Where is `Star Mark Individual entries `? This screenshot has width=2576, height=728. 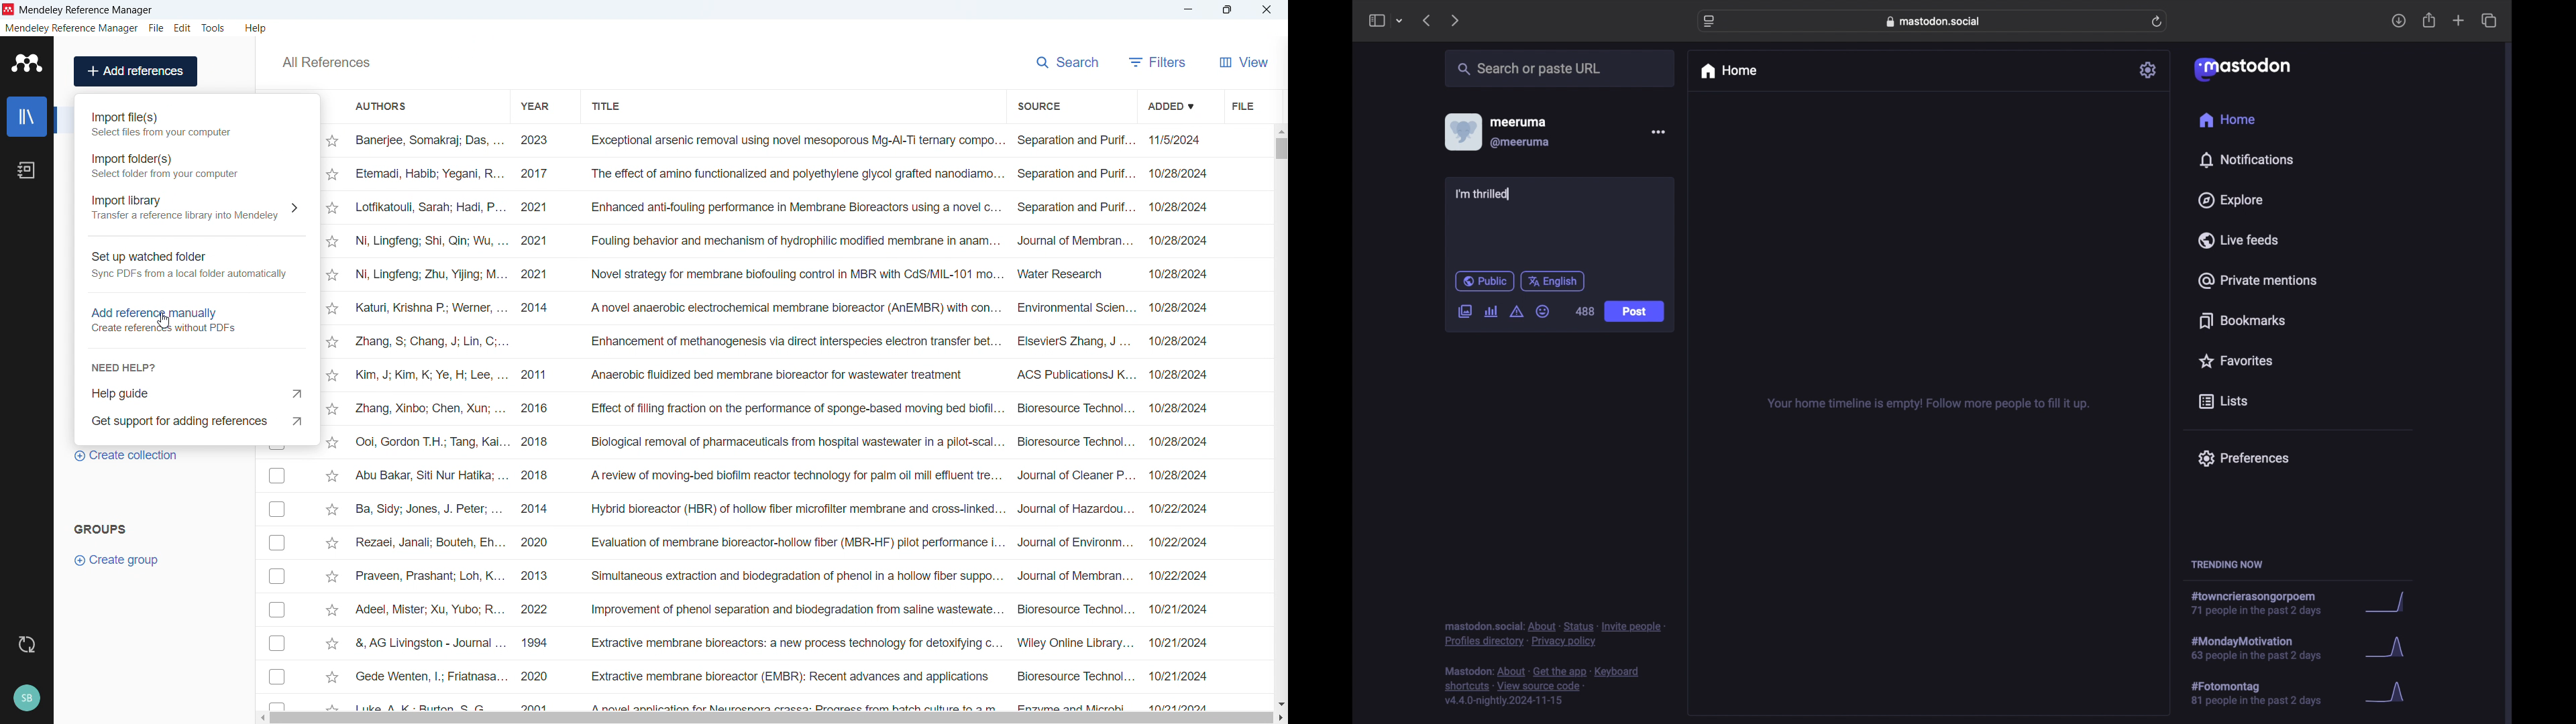
Star Mark Individual entries  is located at coordinates (331, 420).